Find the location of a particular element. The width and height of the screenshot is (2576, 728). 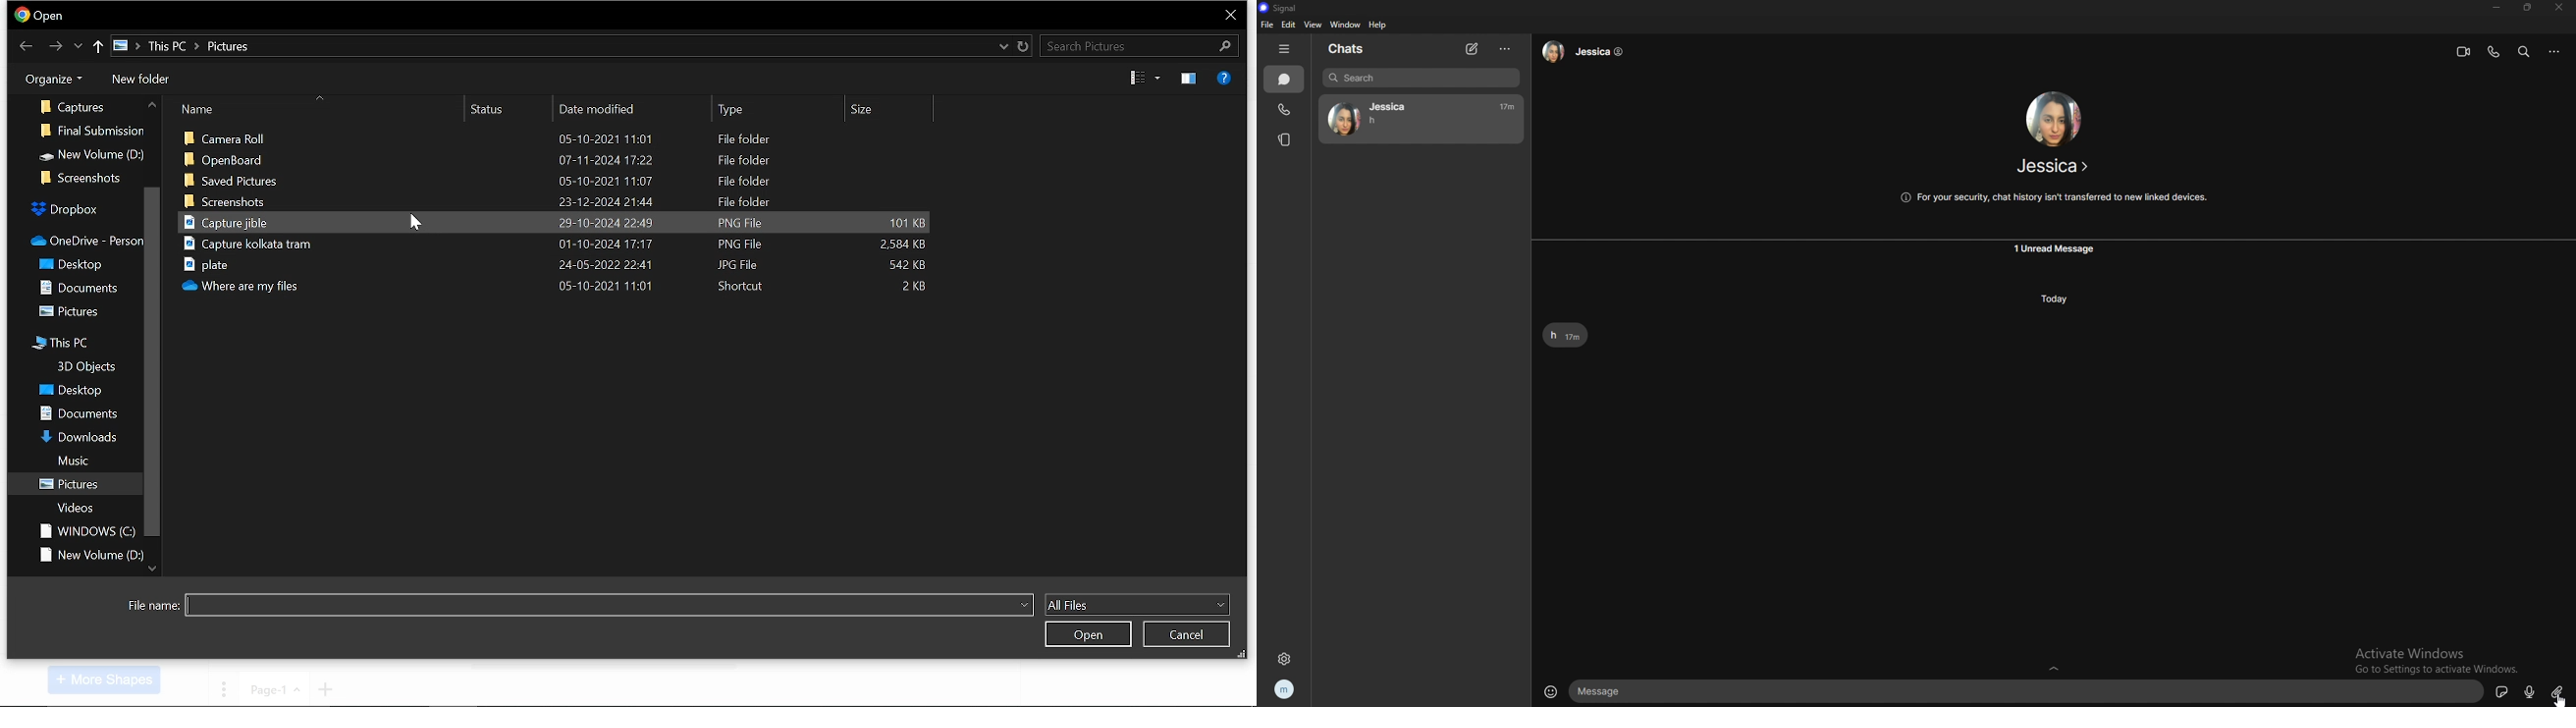

status is located at coordinates (512, 110).